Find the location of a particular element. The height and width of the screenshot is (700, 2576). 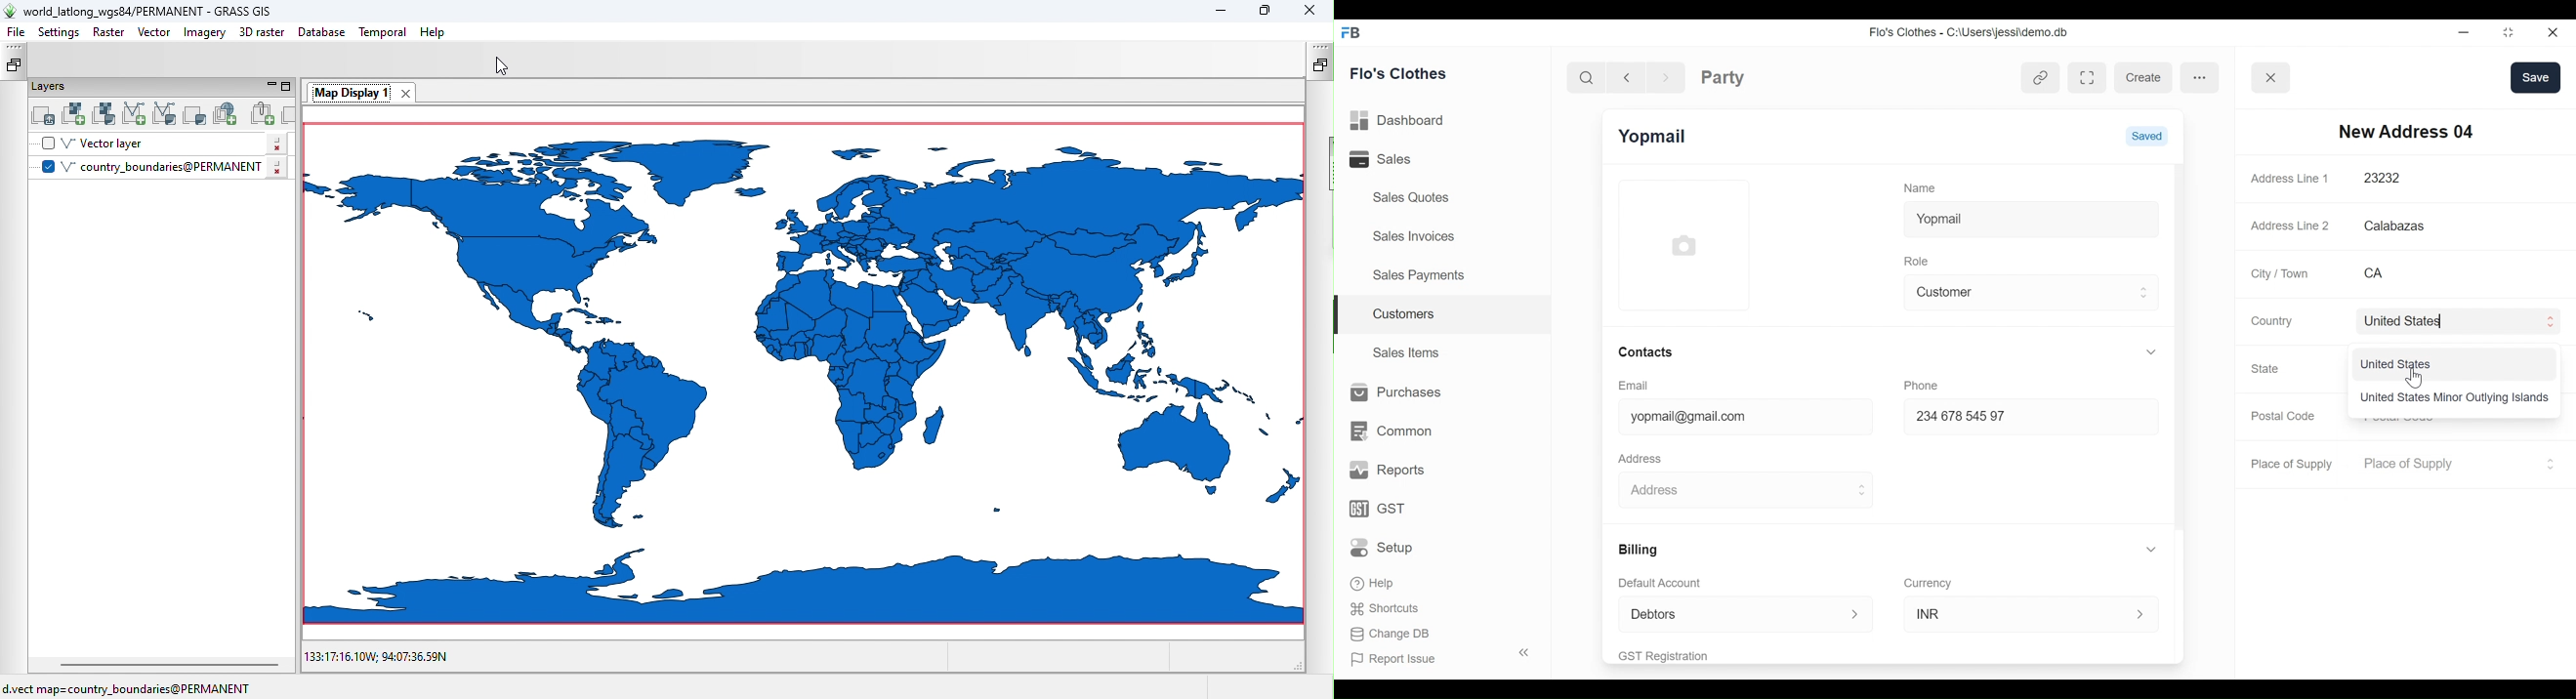

Address Line 2 is located at coordinates (2291, 222).